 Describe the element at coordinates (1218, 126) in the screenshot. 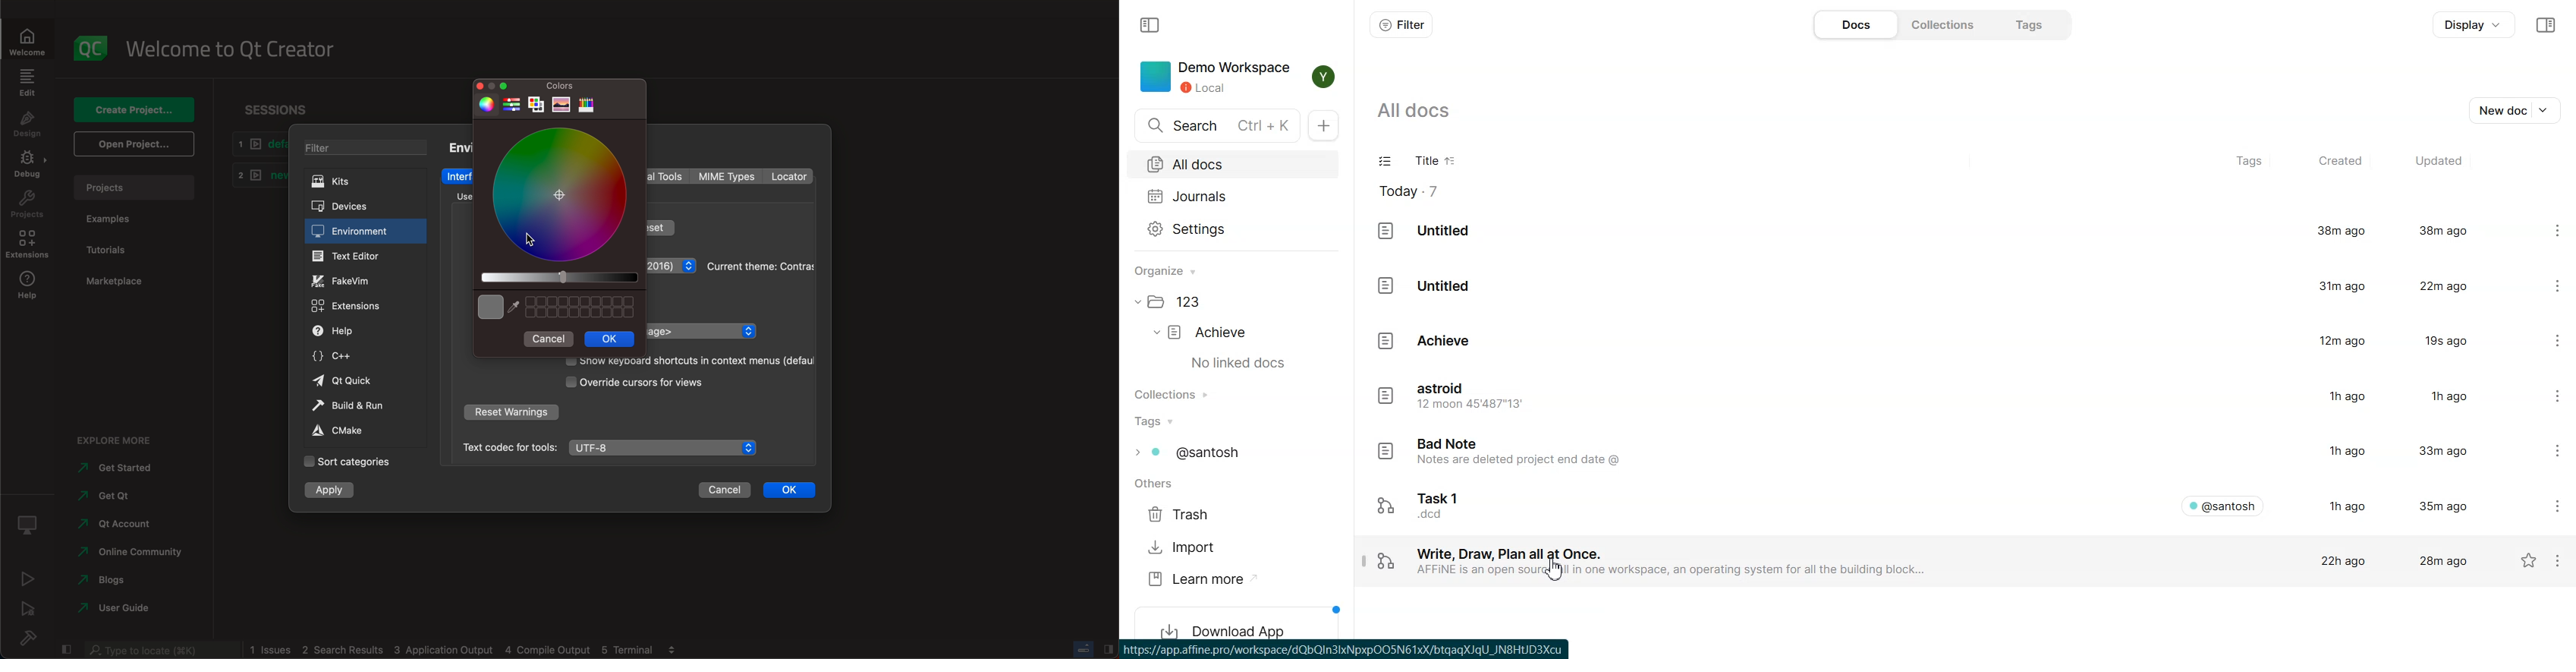

I see `Search doc` at that location.